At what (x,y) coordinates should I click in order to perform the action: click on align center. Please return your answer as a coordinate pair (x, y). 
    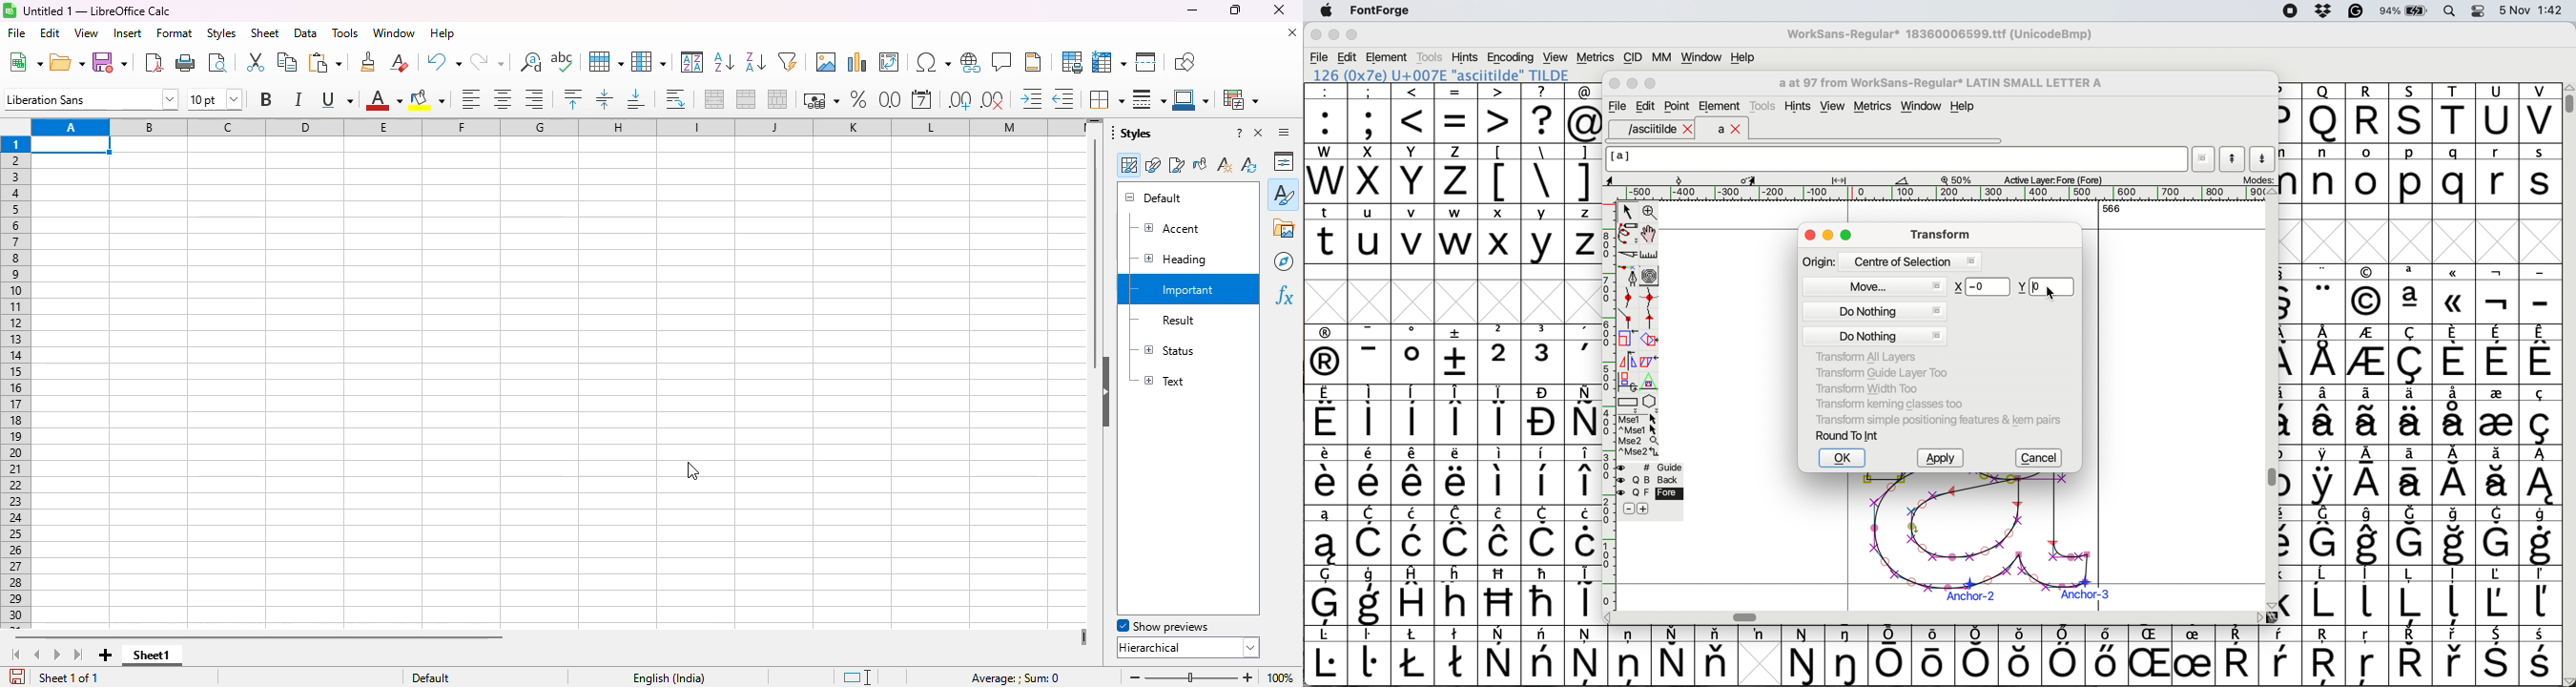
    Looking at the image, I should click on (503, 99).